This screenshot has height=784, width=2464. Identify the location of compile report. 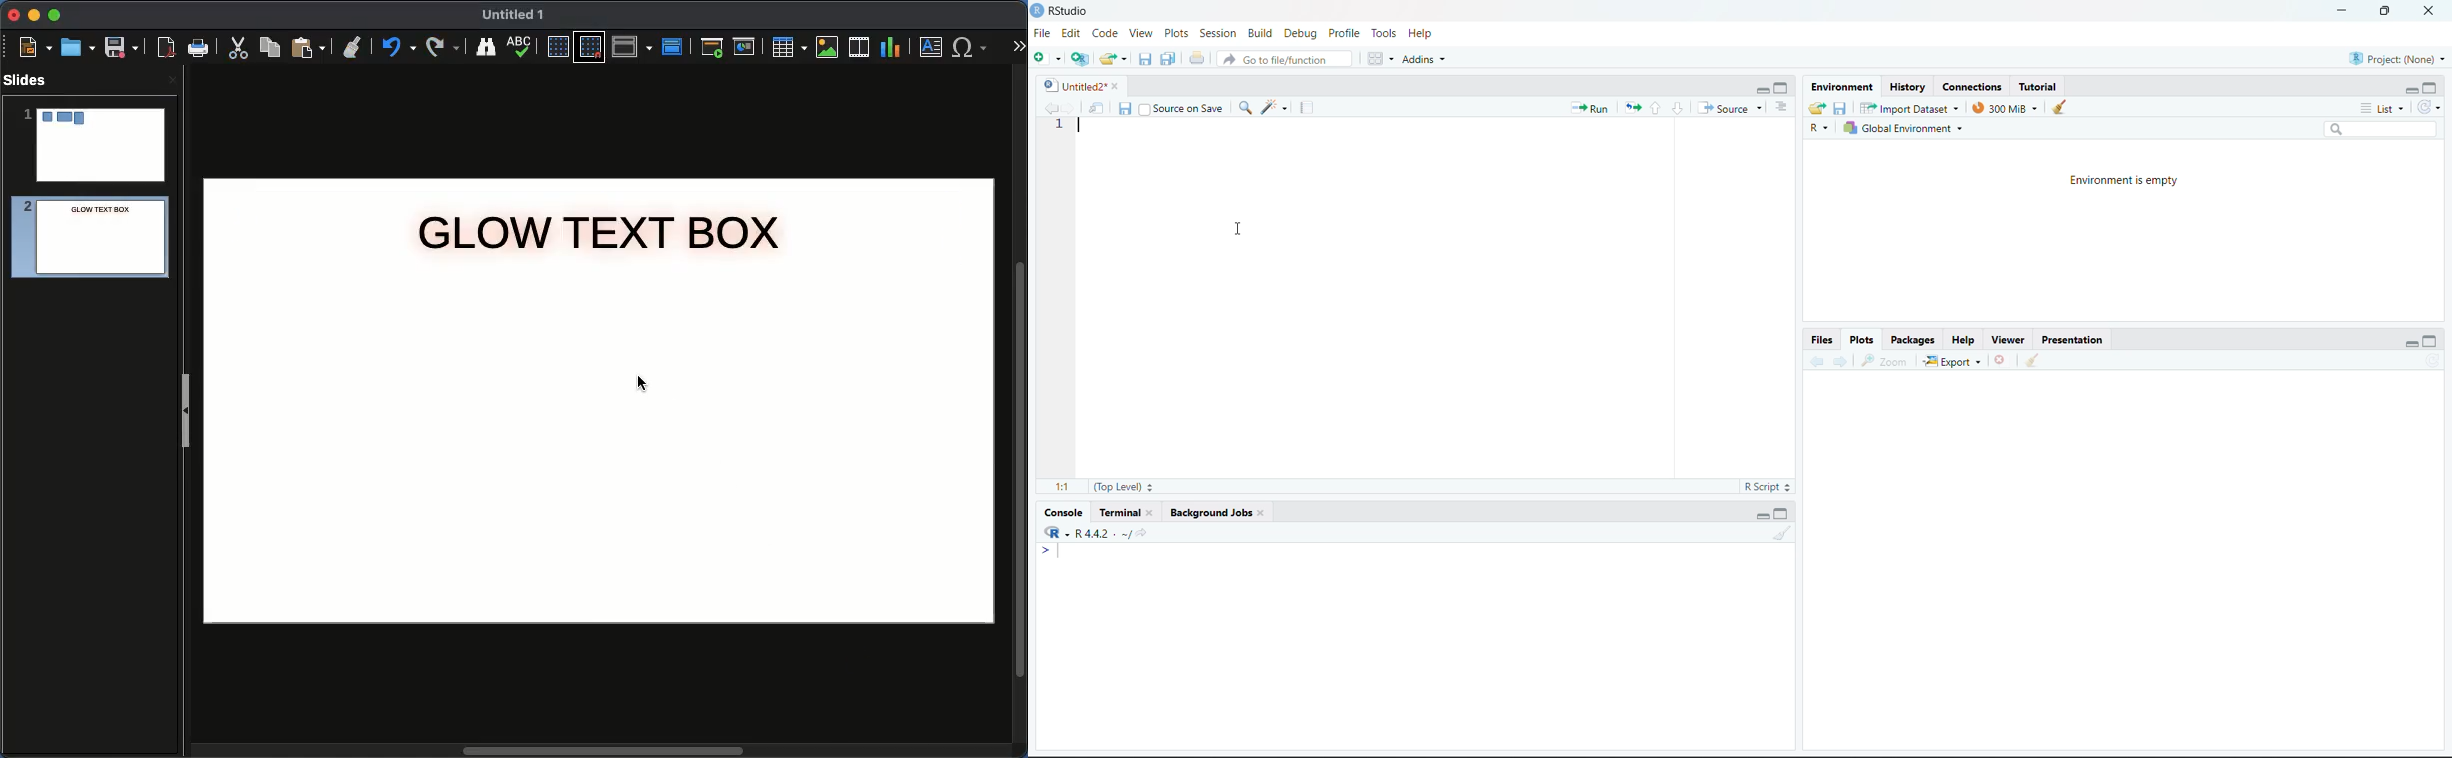
(1302, 109).